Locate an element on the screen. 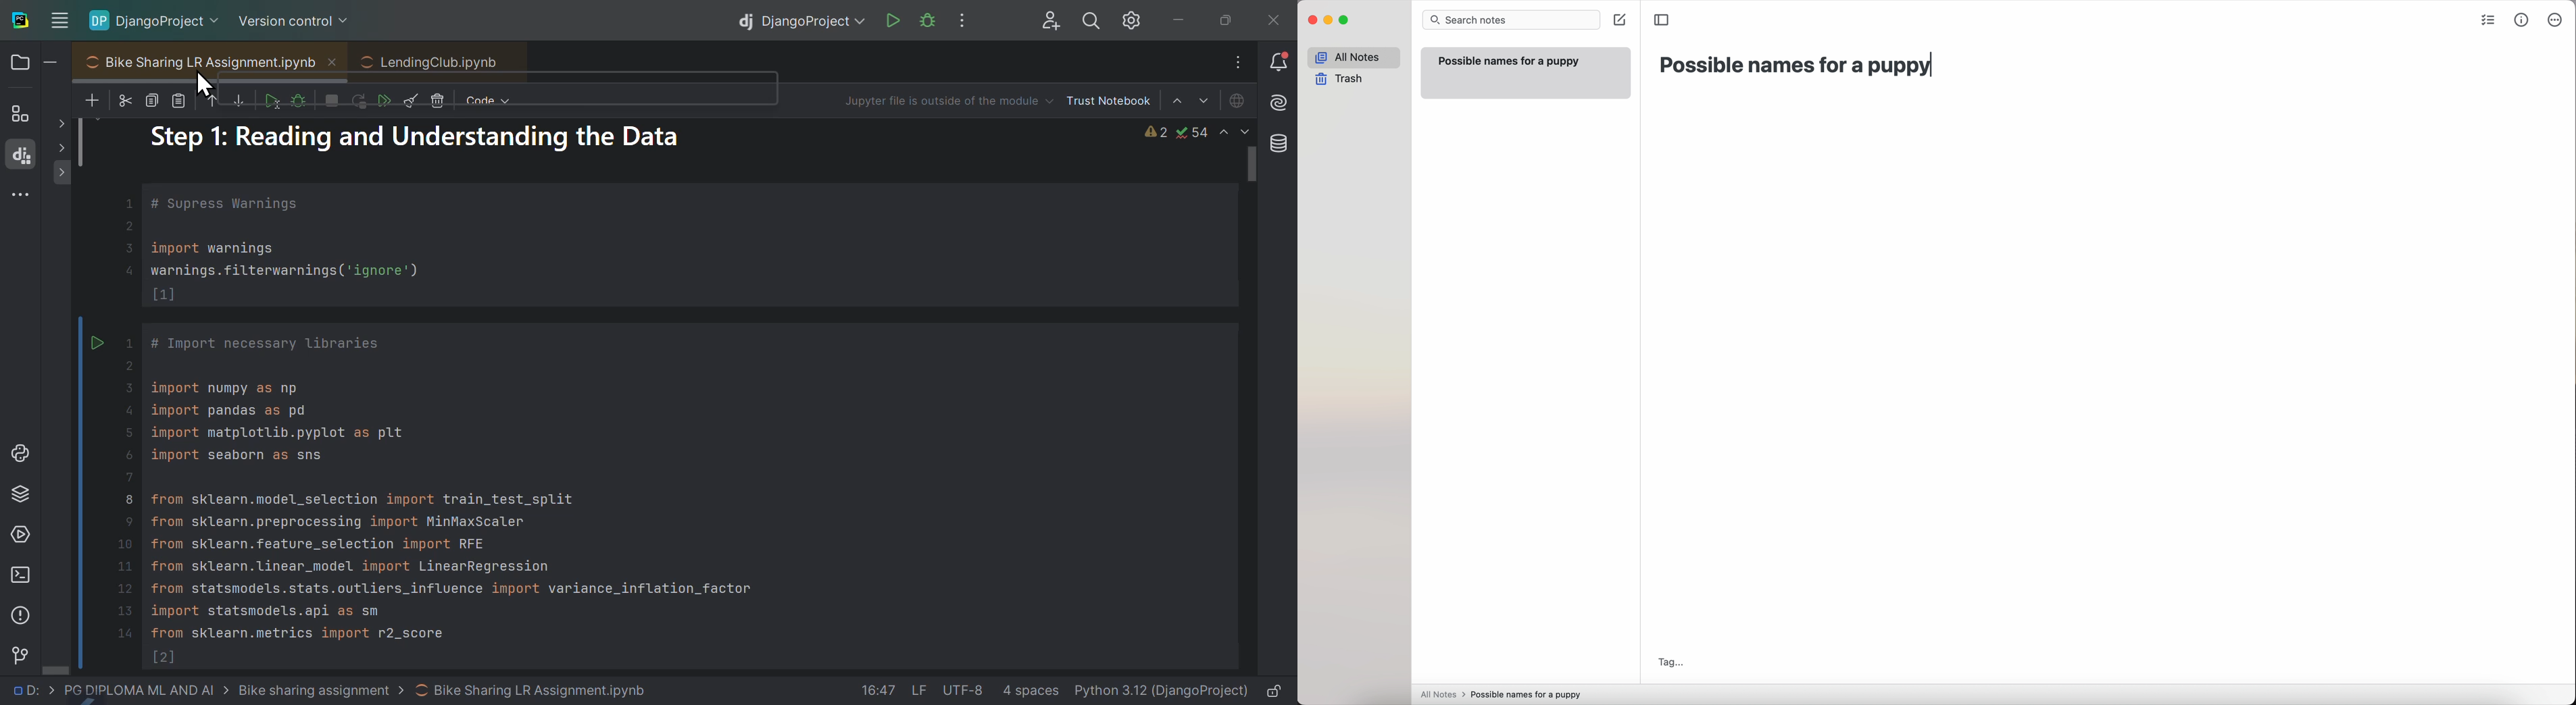  run cell and select below is located at coordinates (271, 100).